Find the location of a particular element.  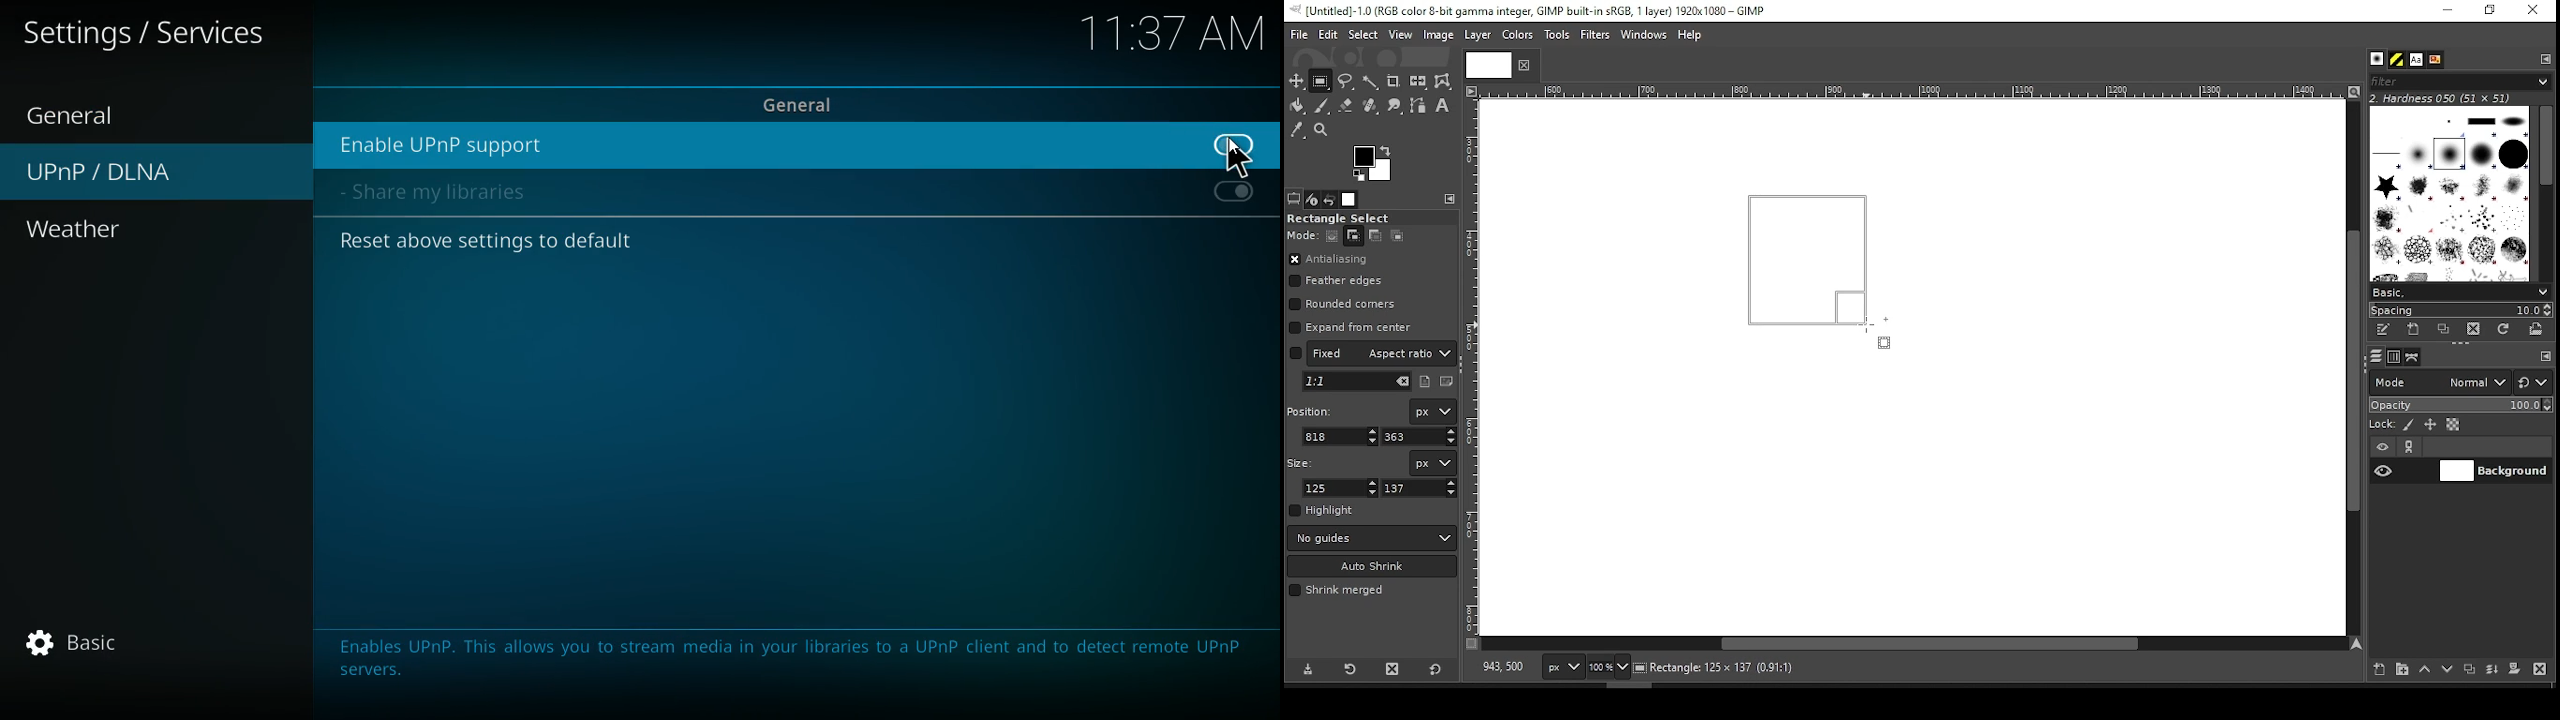

eraser tool is located at coordinates (1345, 105).